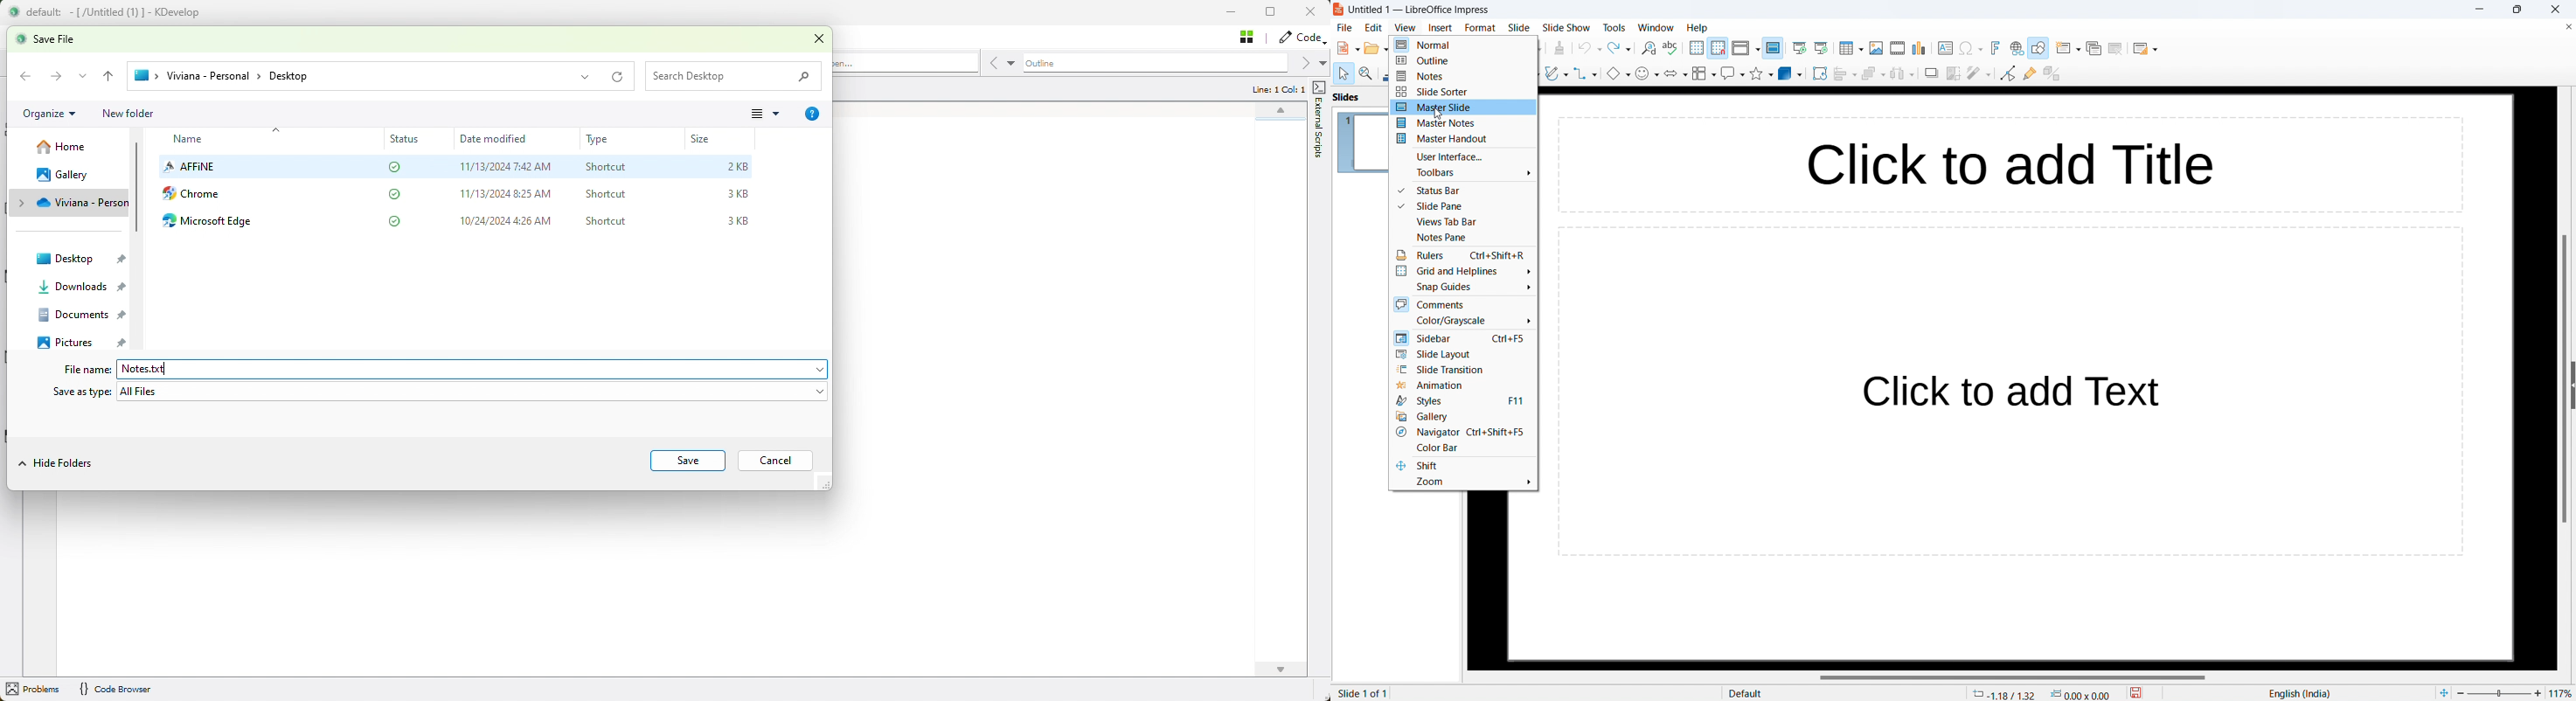  I want to click on problems, so click(35, 690).